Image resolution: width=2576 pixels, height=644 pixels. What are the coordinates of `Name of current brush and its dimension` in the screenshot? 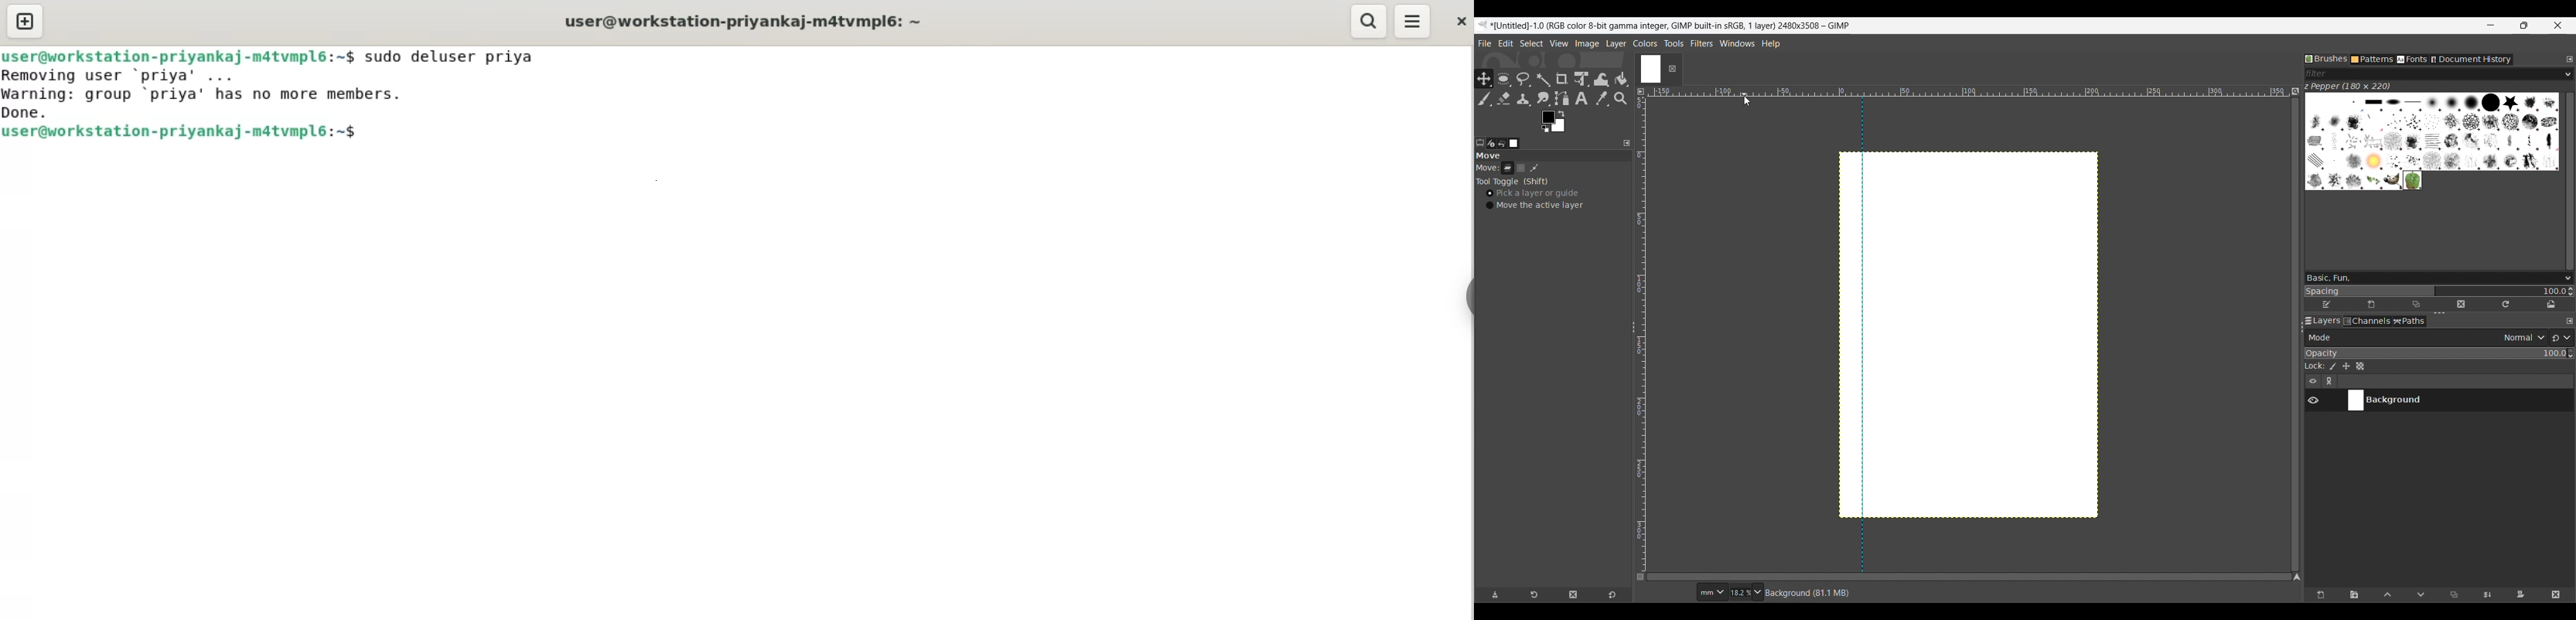 It's located at (2347, 87).